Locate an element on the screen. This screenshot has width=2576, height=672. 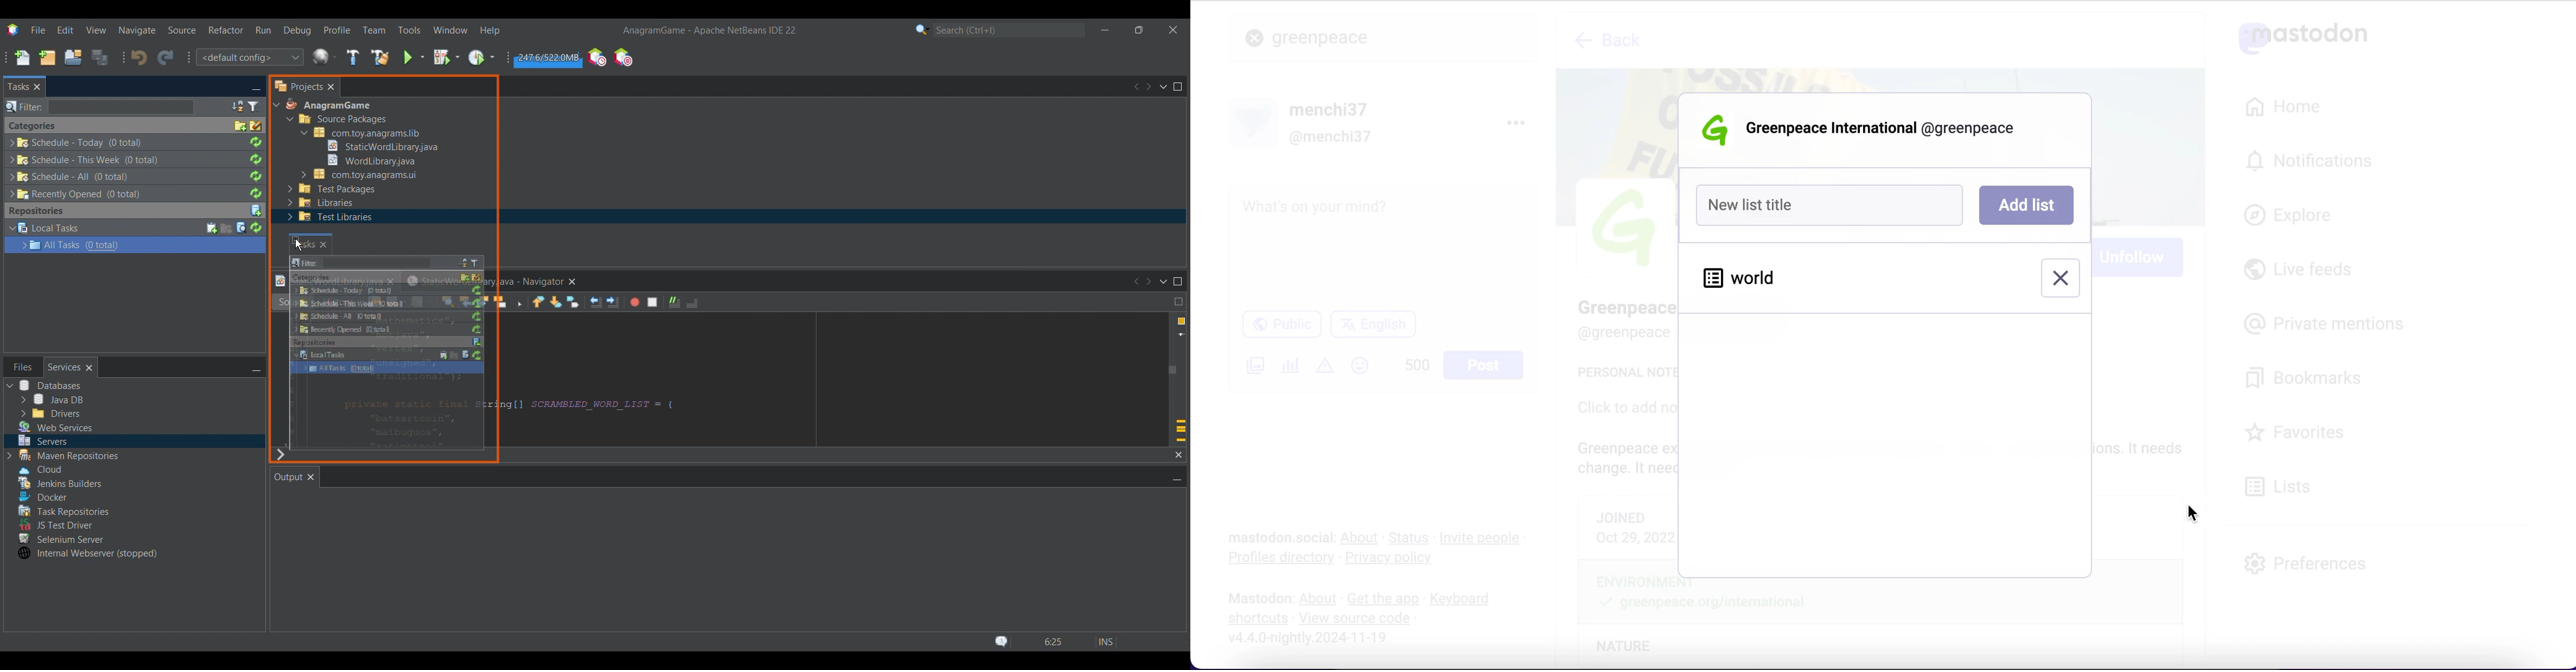
Close interface is located at coordinates (1173, 30).